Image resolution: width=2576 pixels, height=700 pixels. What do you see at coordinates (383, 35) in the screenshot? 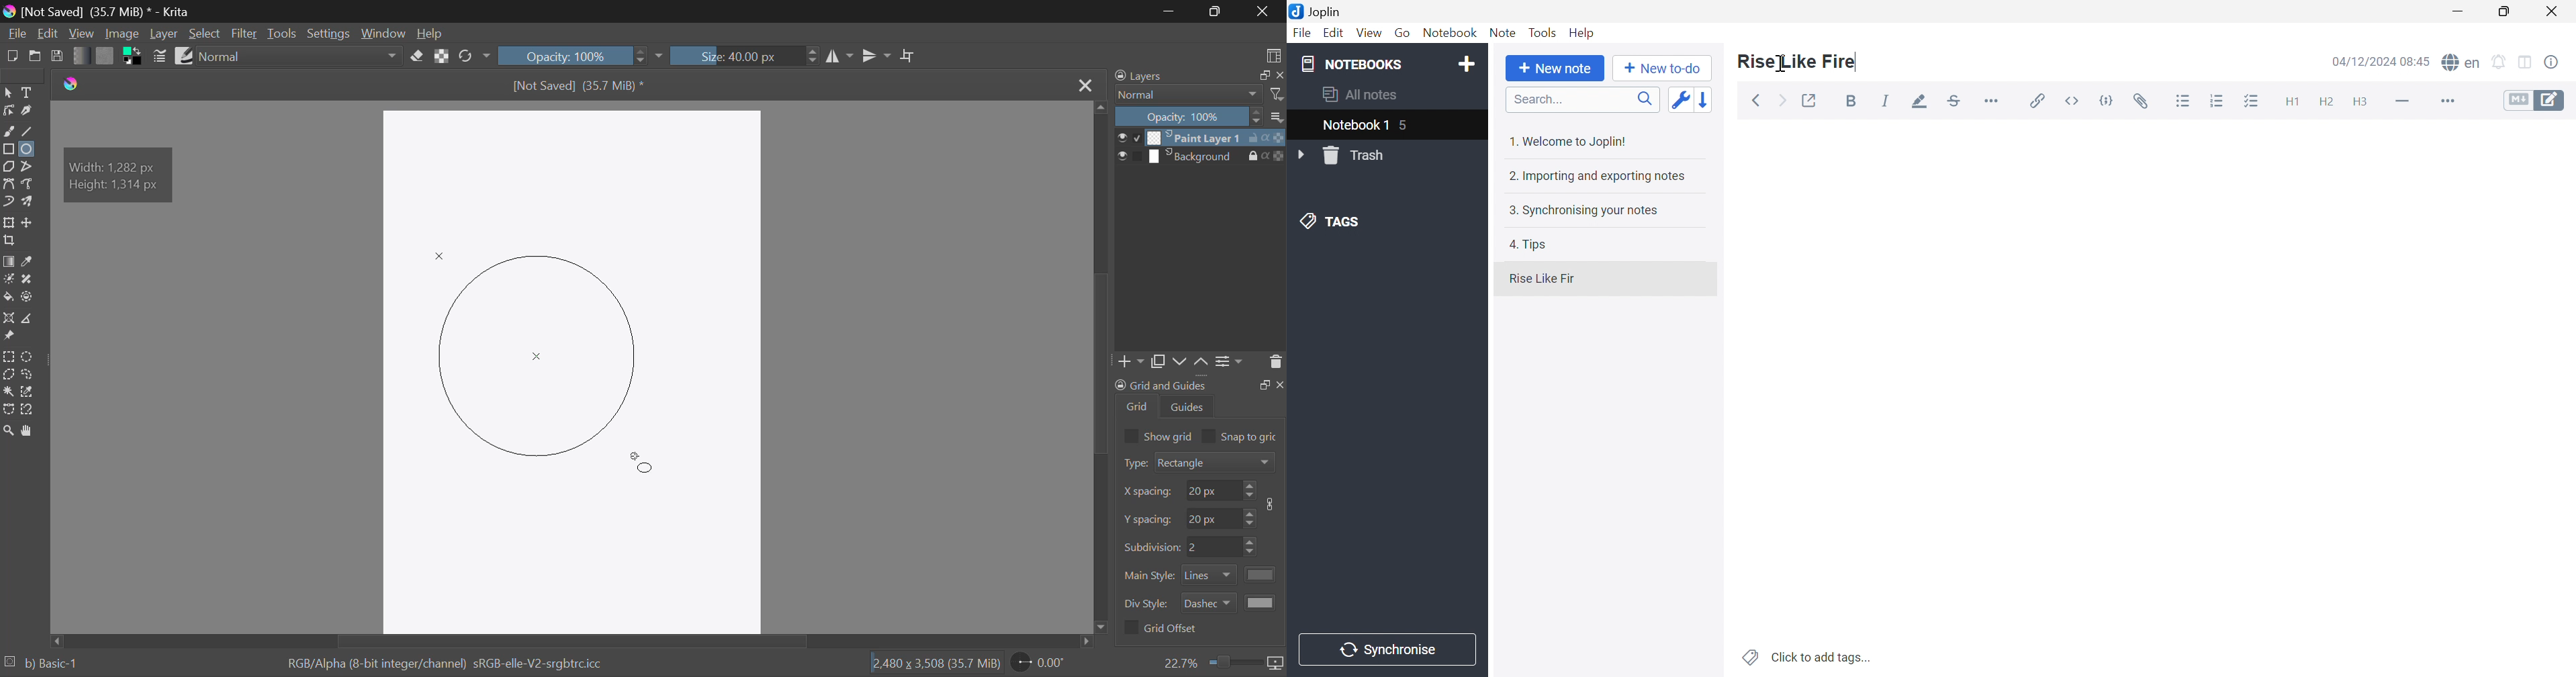
I see `Window` at bounding box center [383, 35].